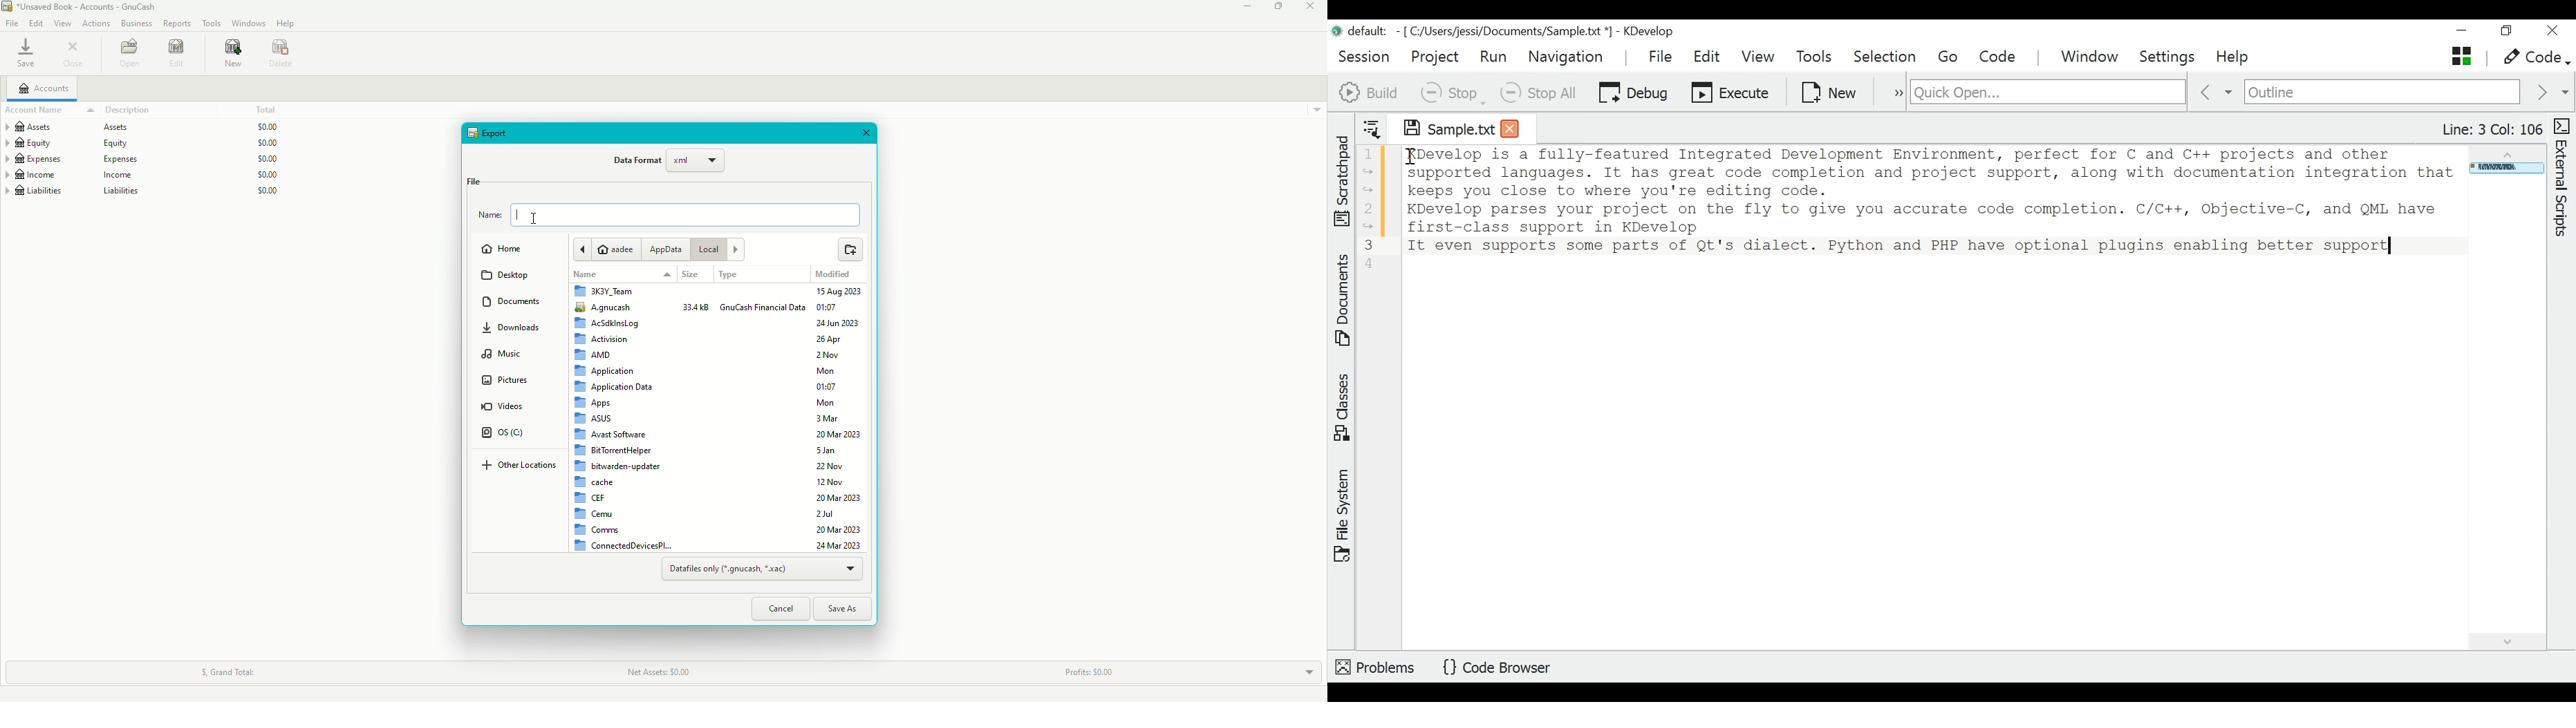 The width and height of the screenshot is (2576, 728). Describe the element at coordinates (178, 25) in the screenshot. I see `Reports` at that location.